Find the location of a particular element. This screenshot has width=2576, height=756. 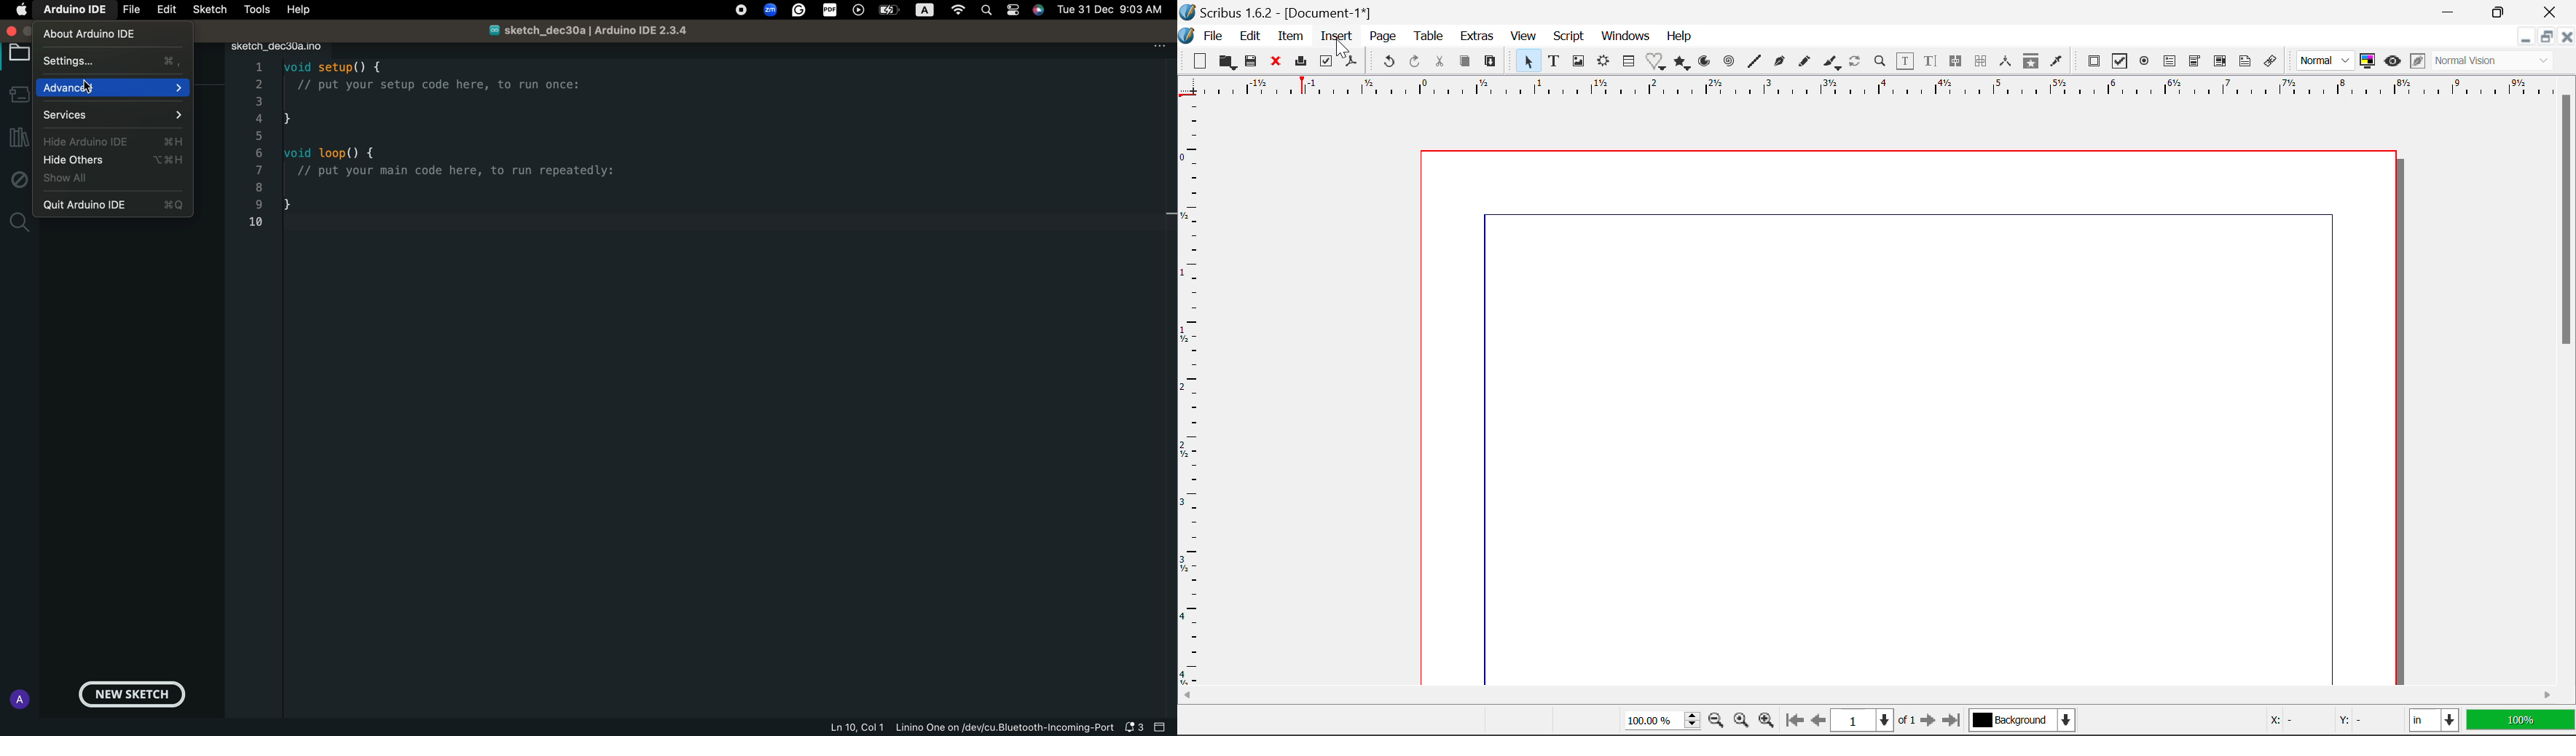

Preview Mode is located at coordinates (2393, 63).